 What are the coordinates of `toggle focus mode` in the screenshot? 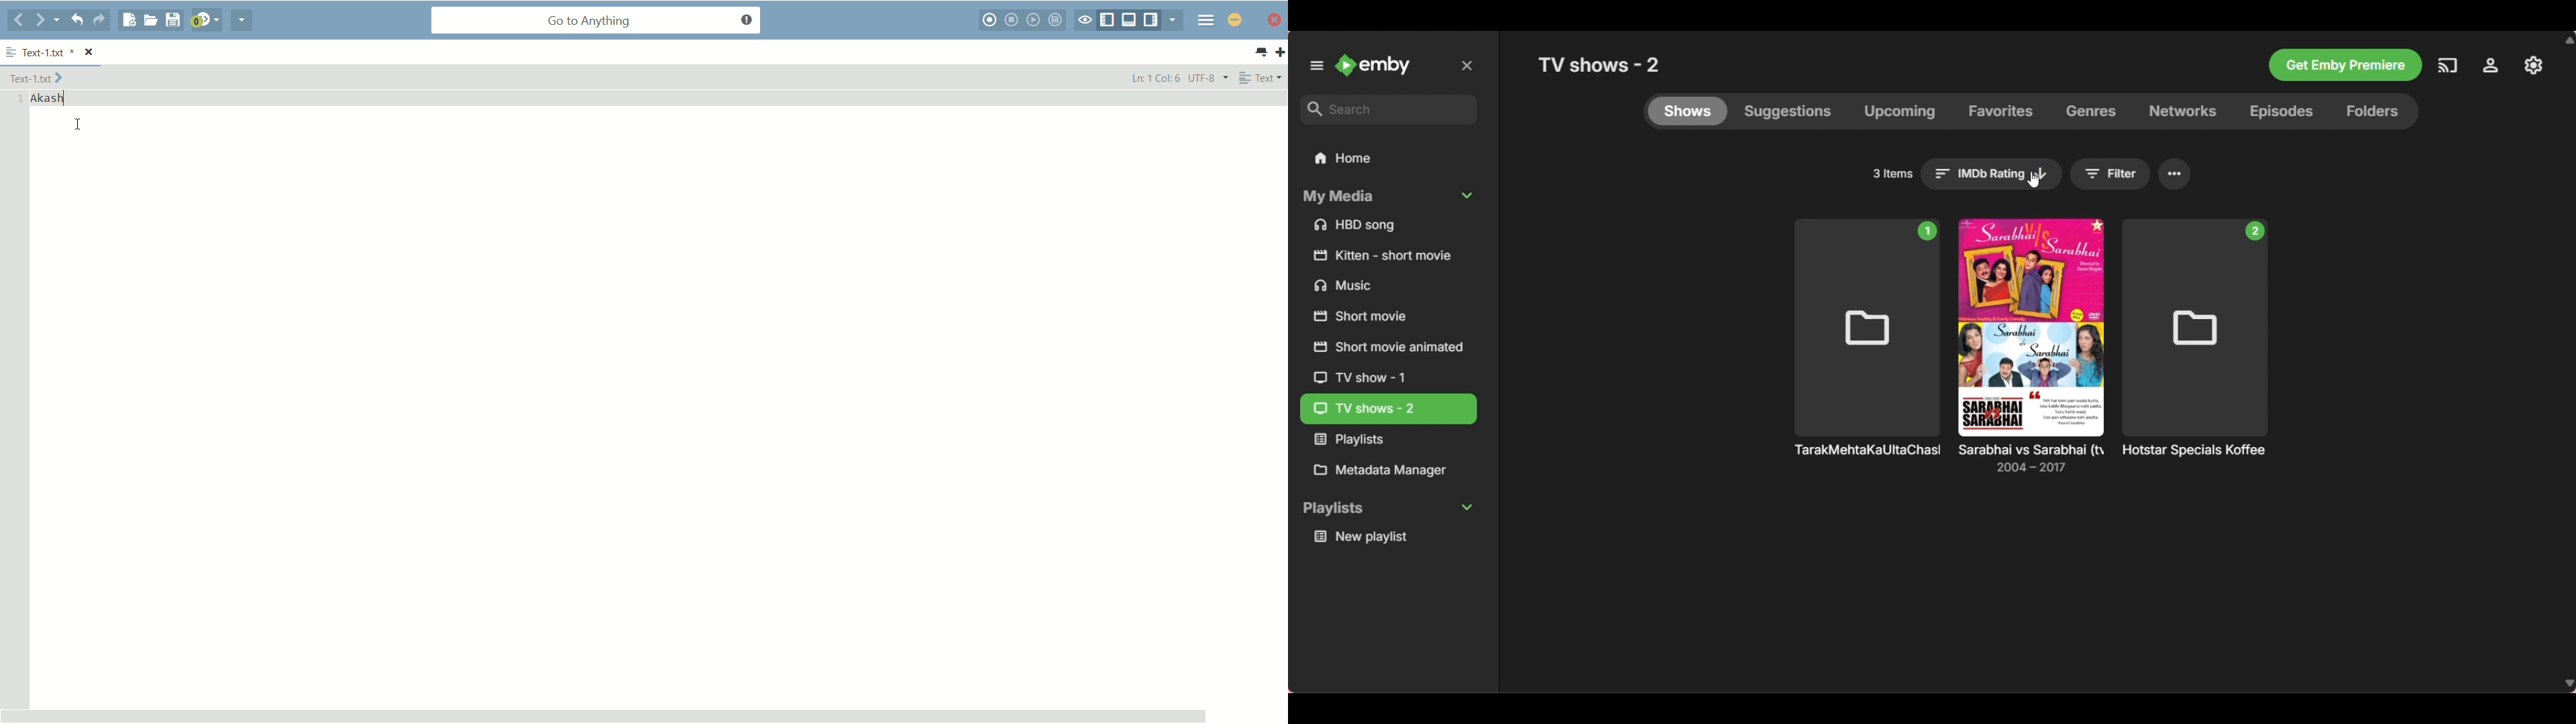 It's located at (1084, 20).